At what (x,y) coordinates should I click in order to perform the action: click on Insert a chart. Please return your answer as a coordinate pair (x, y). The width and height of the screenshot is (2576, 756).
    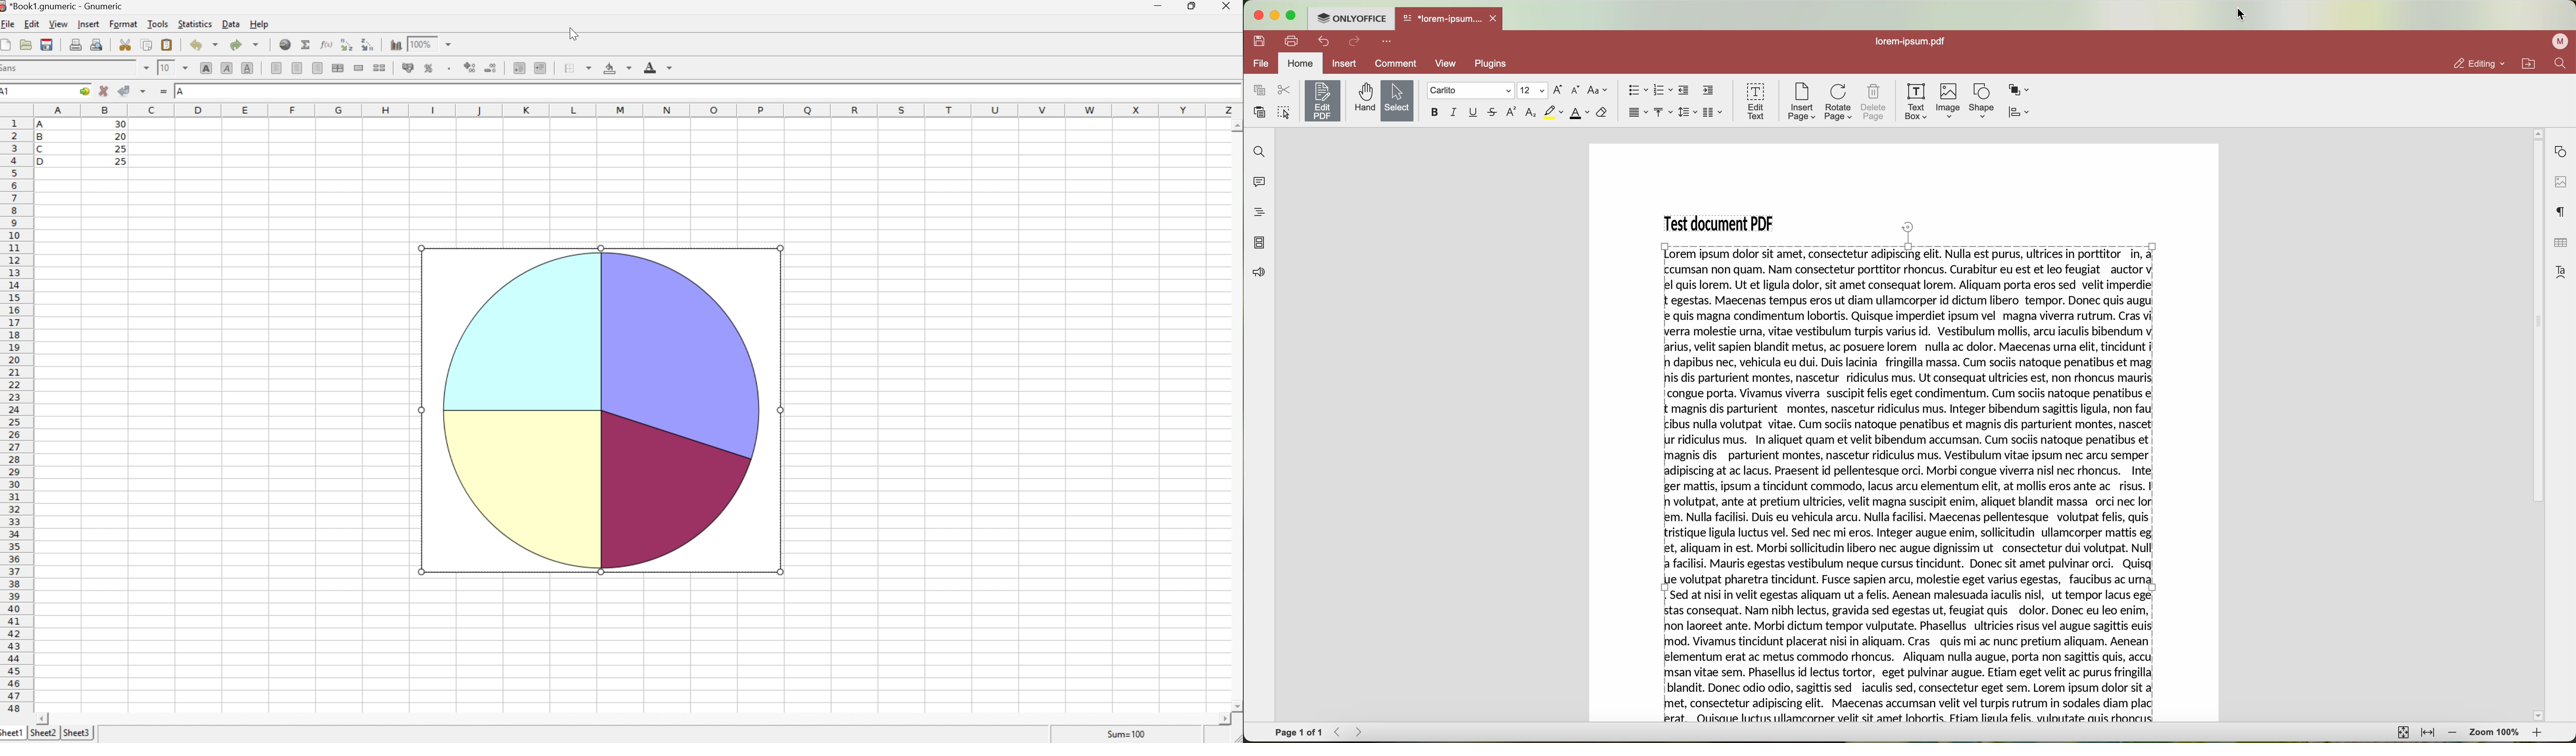
    Looking at the image, I should click on (395, 42).